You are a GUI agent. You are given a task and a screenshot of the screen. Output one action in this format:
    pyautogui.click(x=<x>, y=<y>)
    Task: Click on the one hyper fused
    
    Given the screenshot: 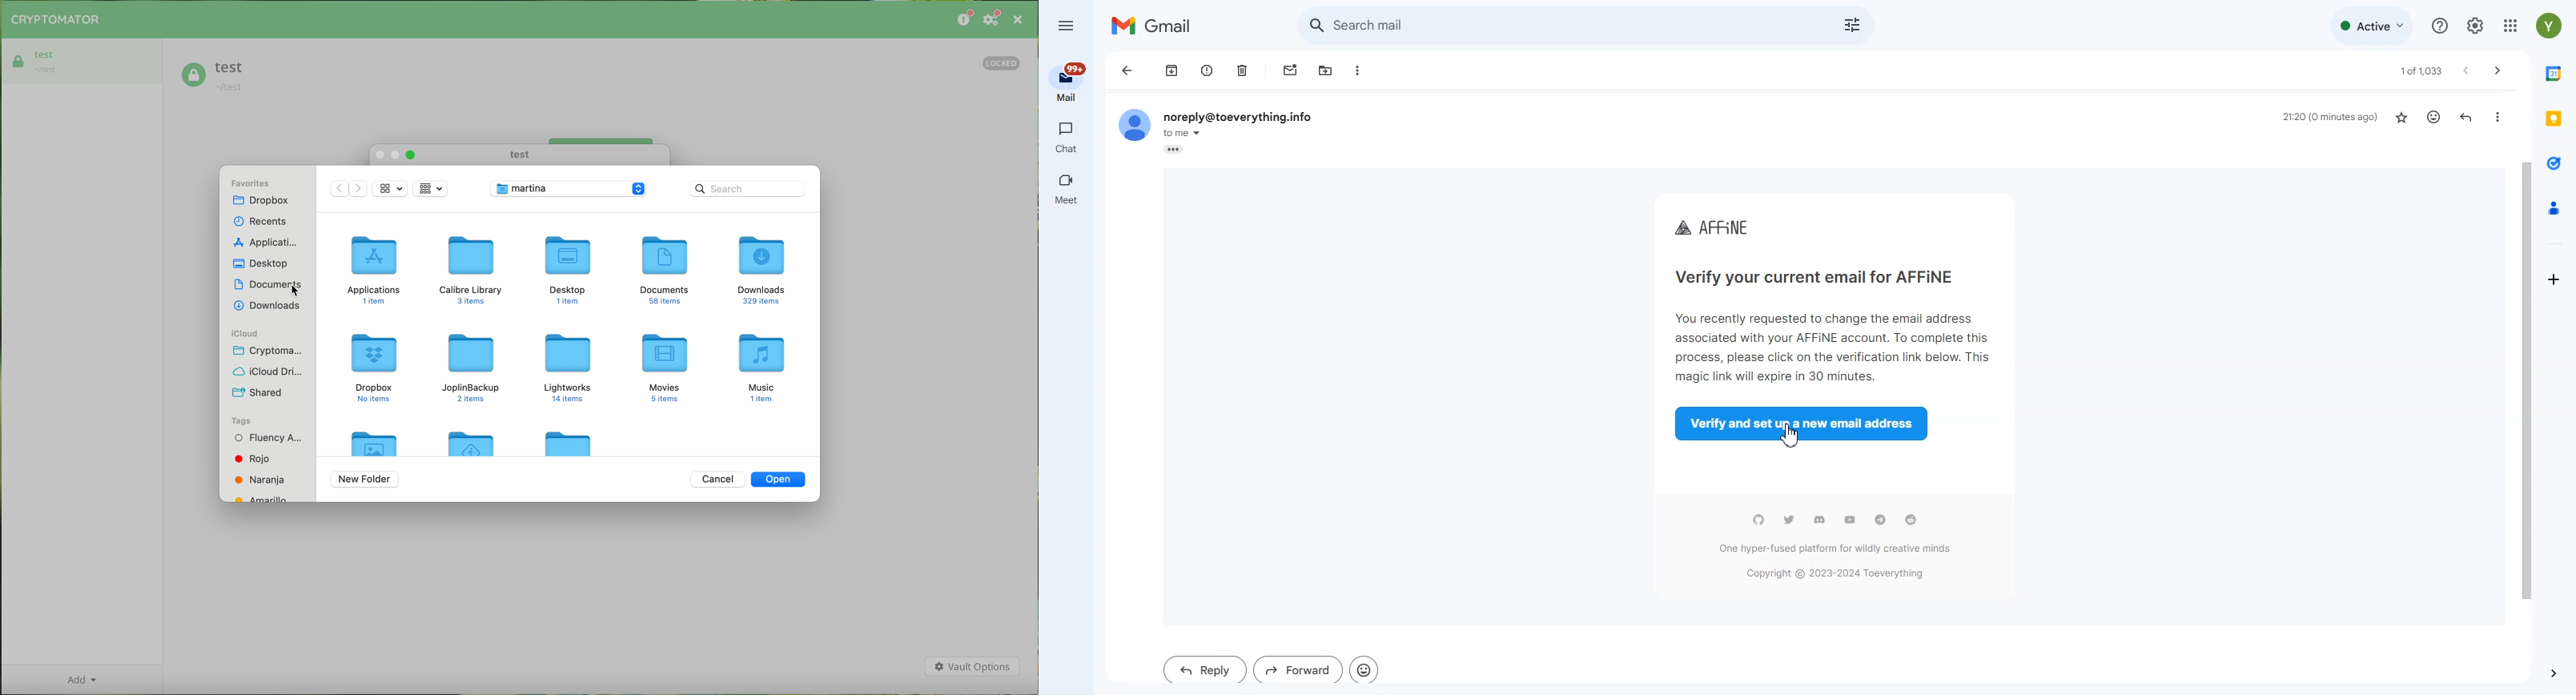 What is the action you would take?
    pyautogui.click(x=1835, y=550)
    